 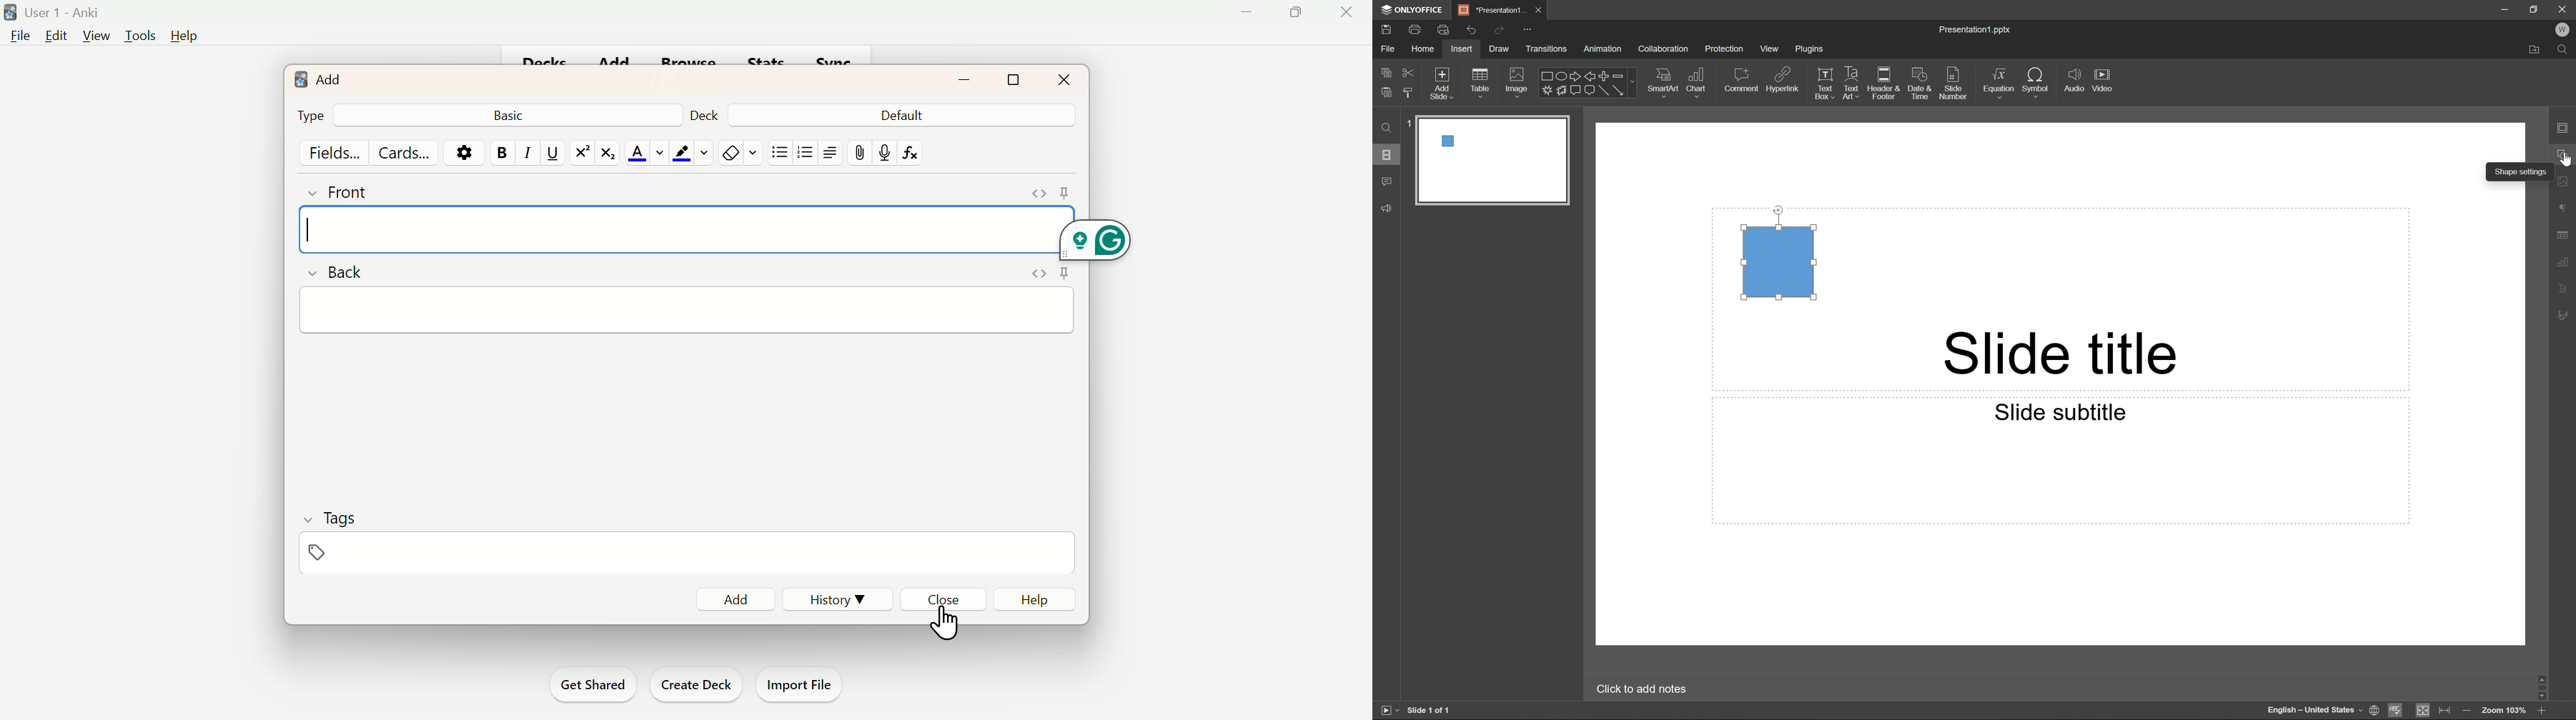 I want to click on Maximize, so click(x=1299, y=14).